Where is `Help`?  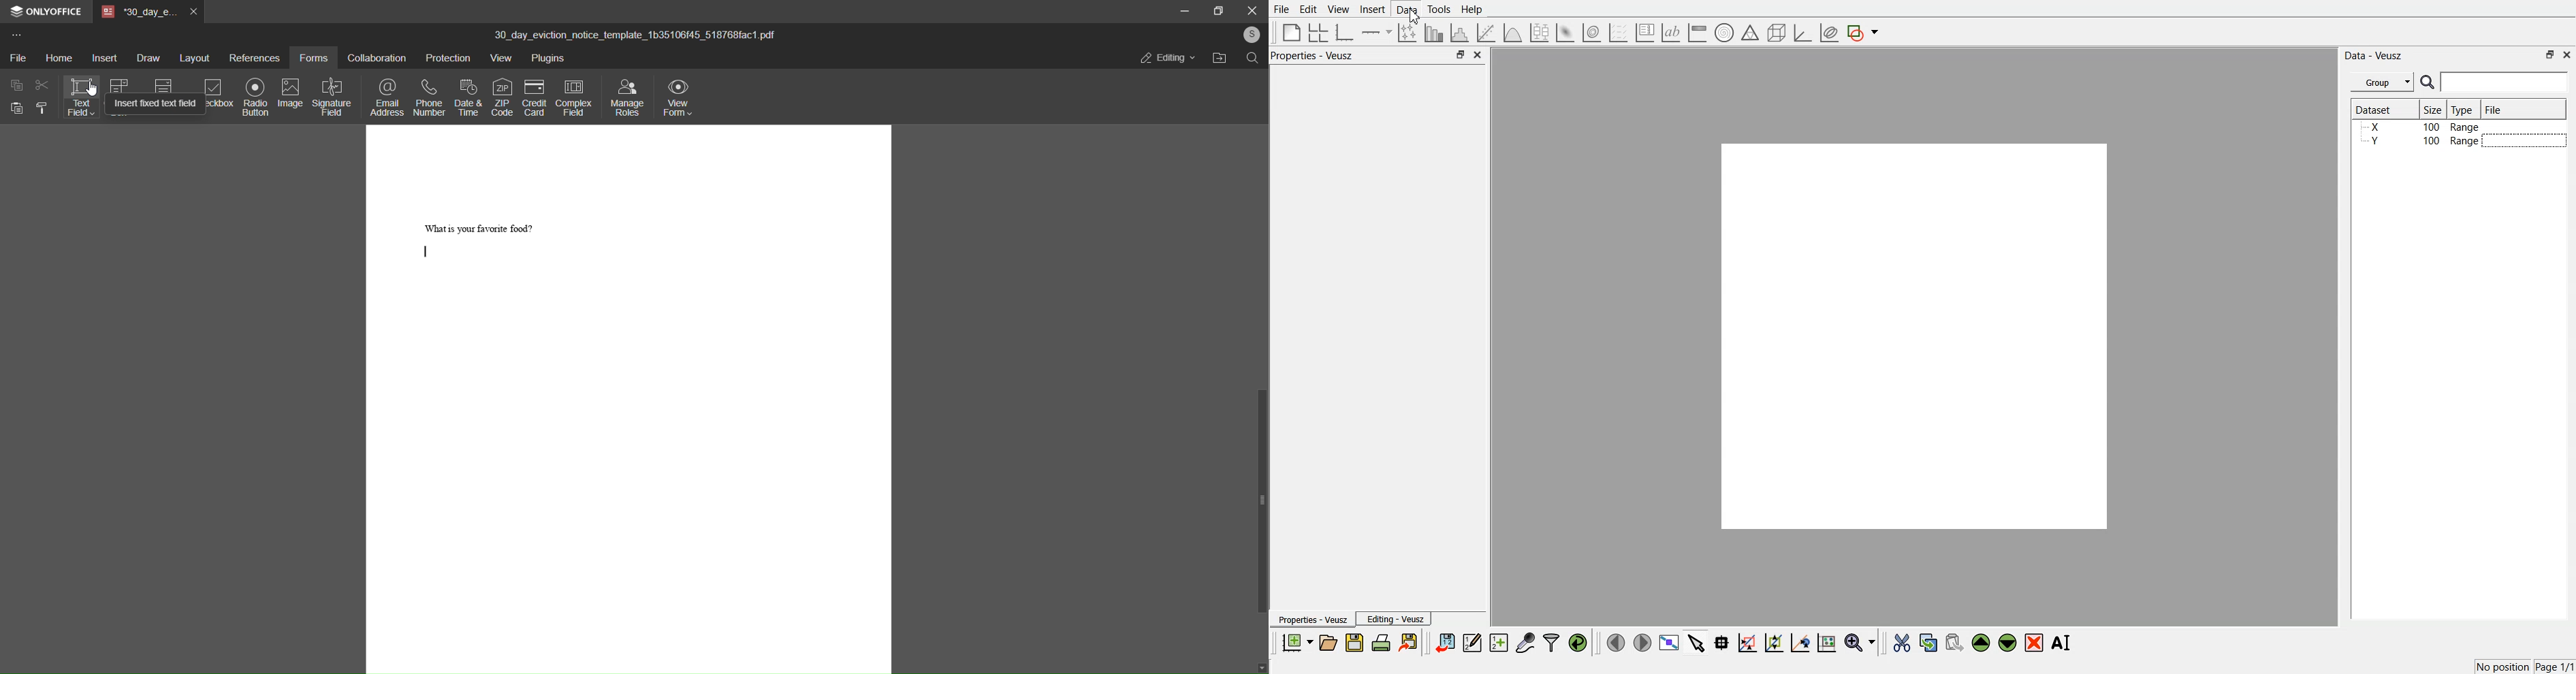
Help is located at coordinates (1472, 10).